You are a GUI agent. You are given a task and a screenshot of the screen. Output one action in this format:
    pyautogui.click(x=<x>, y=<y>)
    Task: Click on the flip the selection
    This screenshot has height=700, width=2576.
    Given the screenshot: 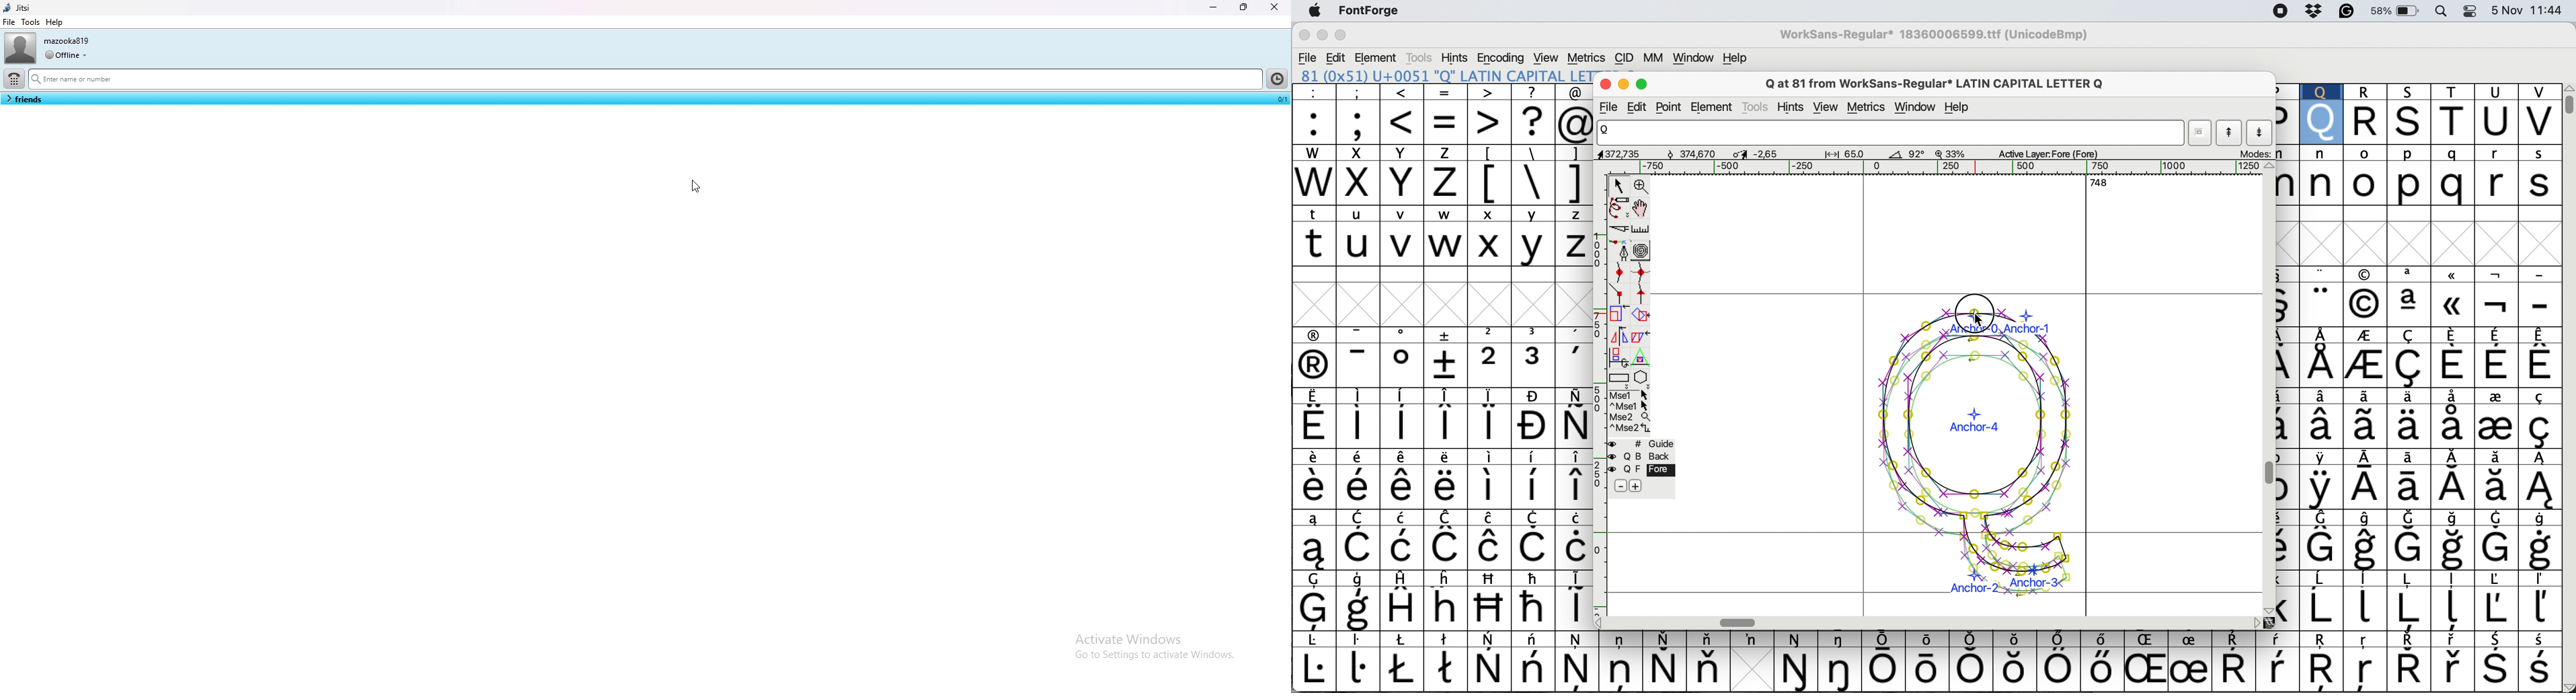 What is the action you would take?
    pyautogui.click(x=1618, y=337)
    